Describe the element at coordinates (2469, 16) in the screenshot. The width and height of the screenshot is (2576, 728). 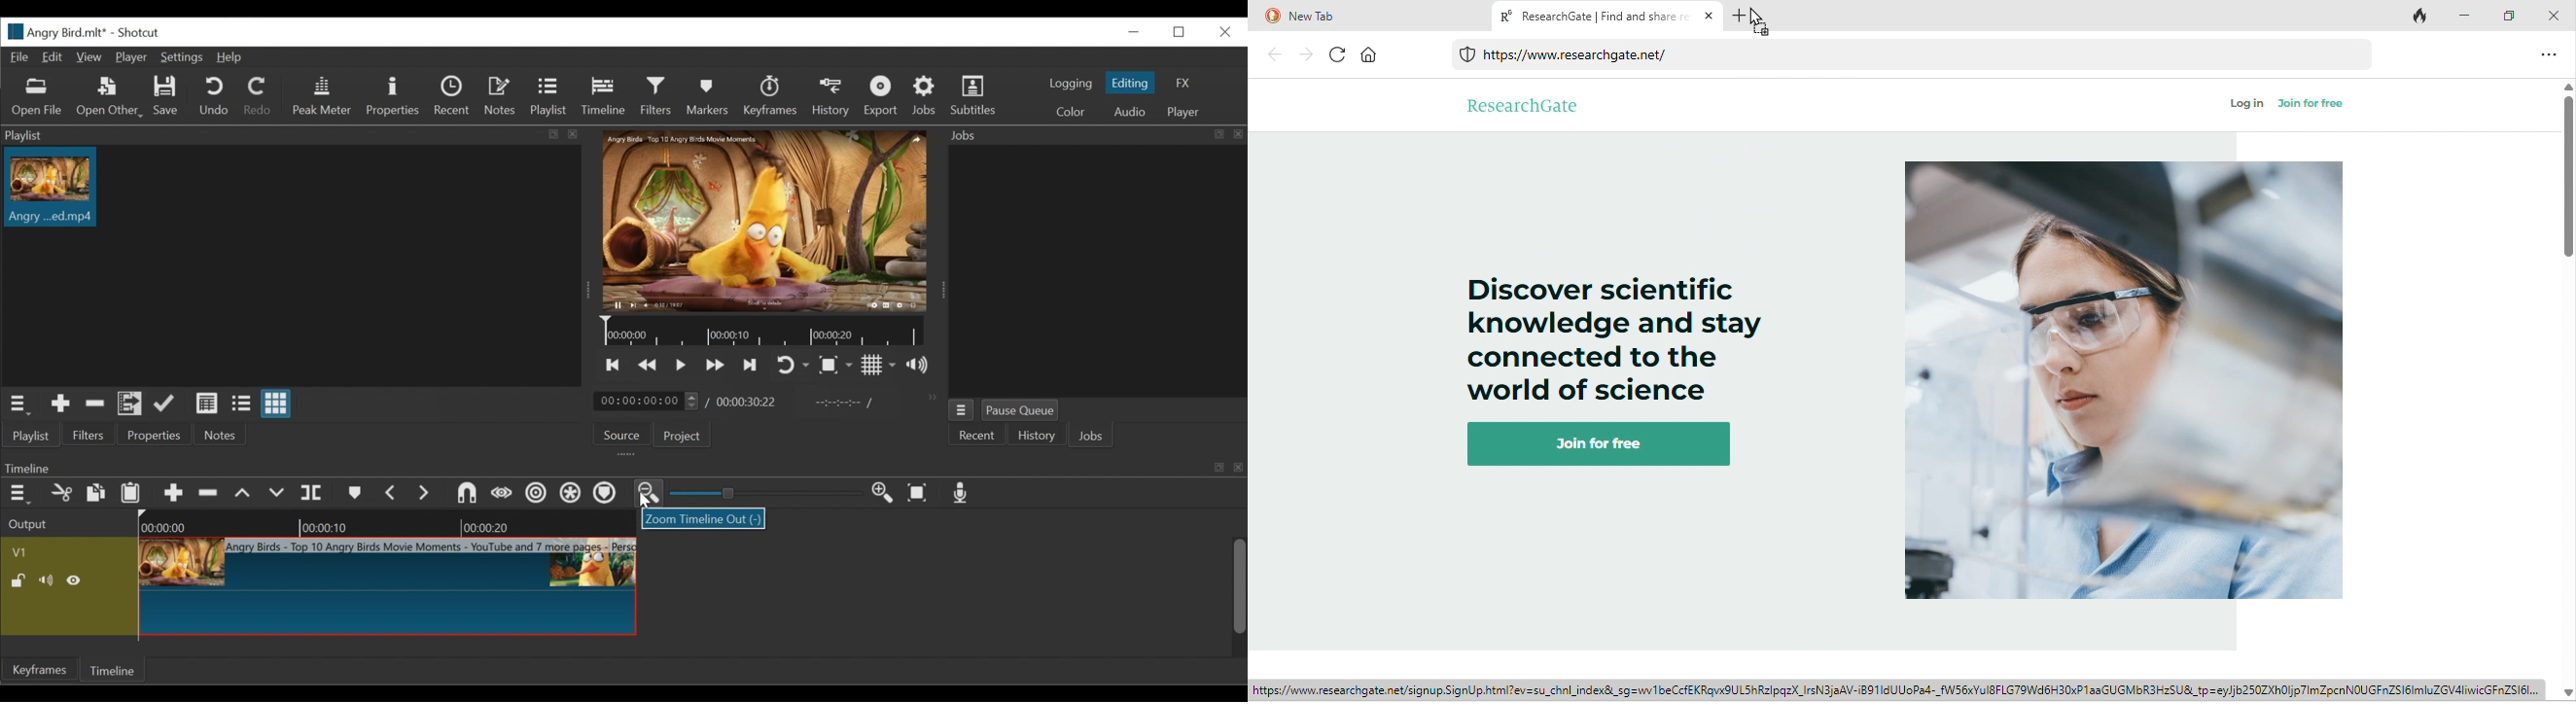
I see `minimize` at that location.